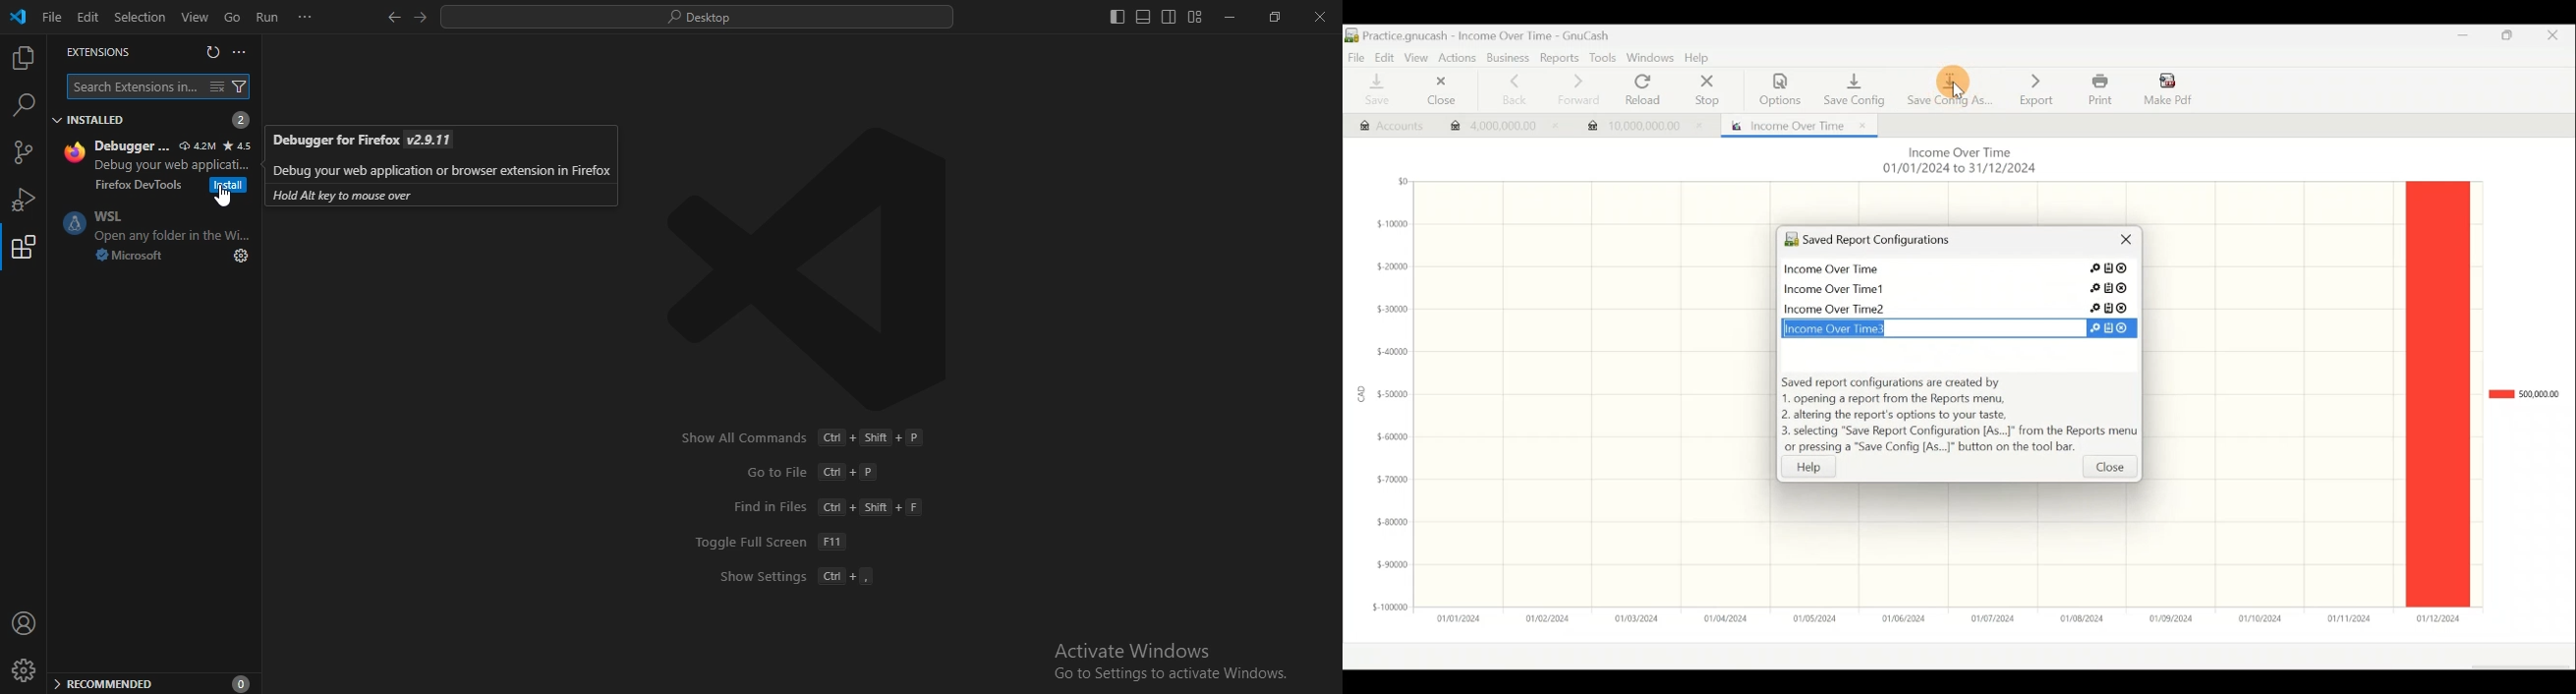 The width and height of the screenshot is (2576, 700). What do you see at coordinates (137, 186) in the screenshot?
I see `Firefox DevTools` at bounding box center [137, 186].